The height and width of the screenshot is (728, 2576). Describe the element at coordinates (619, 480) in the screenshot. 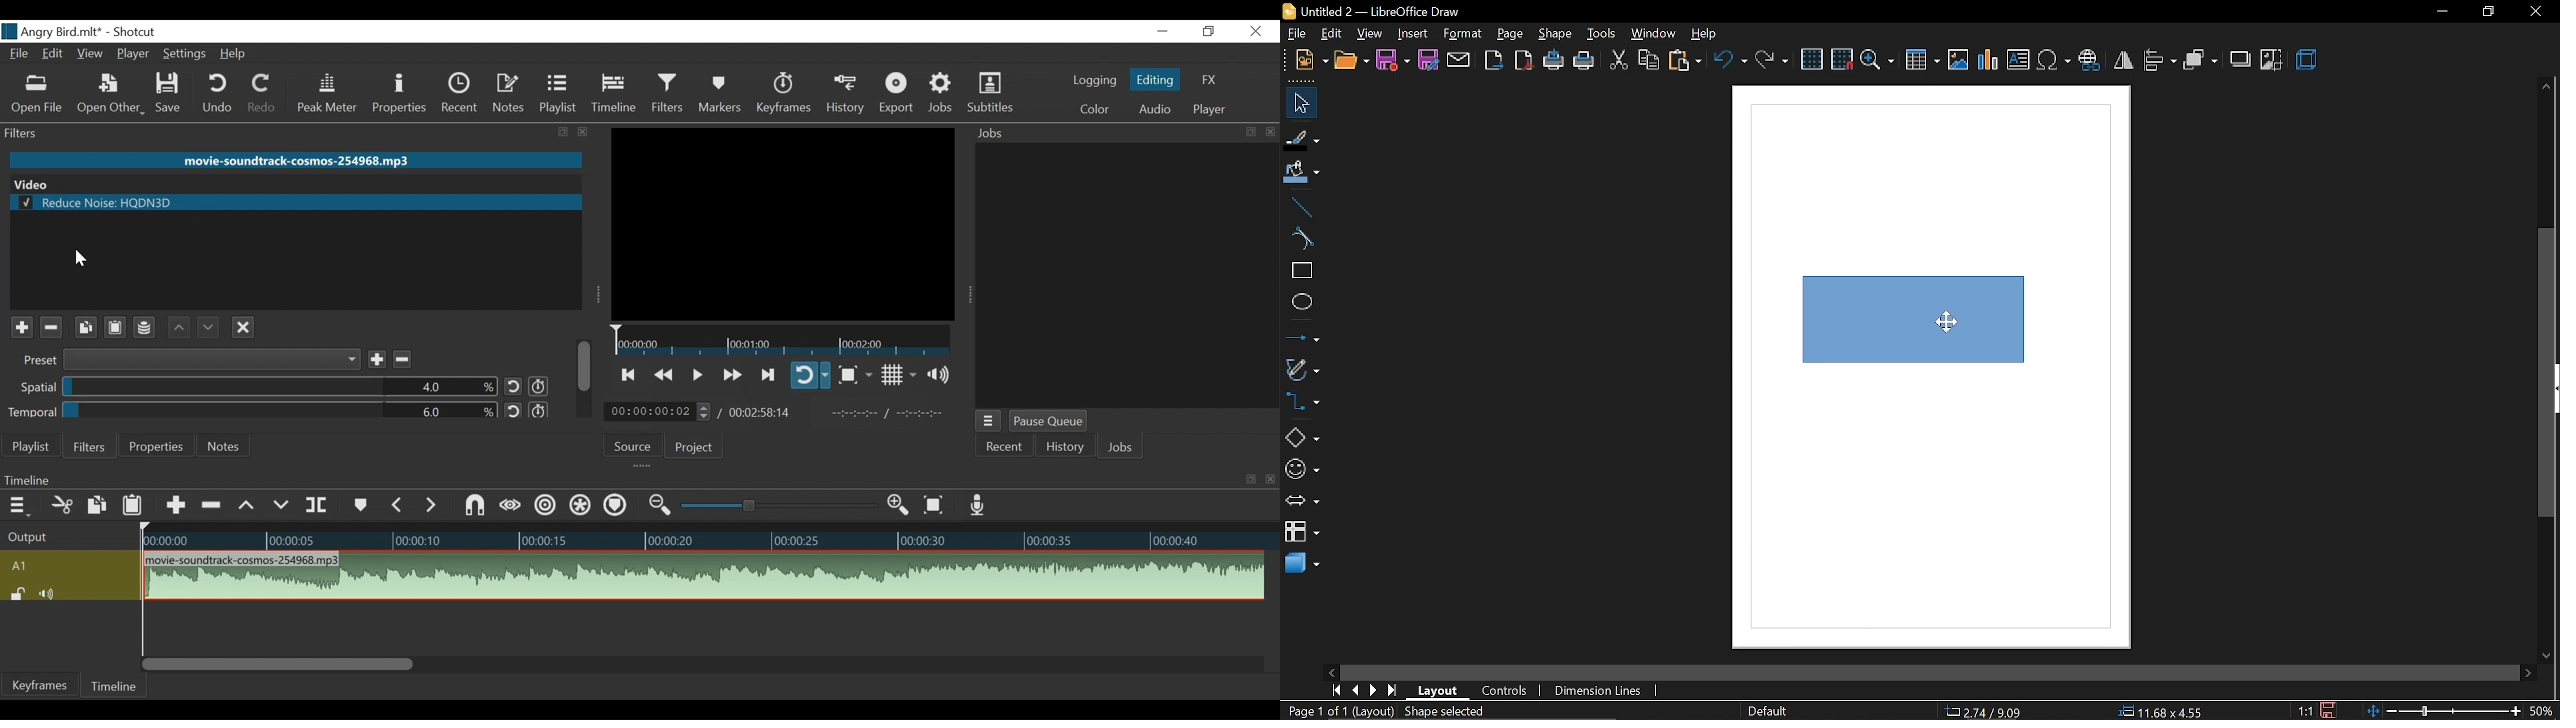

I see `Timeline menu` at that location.